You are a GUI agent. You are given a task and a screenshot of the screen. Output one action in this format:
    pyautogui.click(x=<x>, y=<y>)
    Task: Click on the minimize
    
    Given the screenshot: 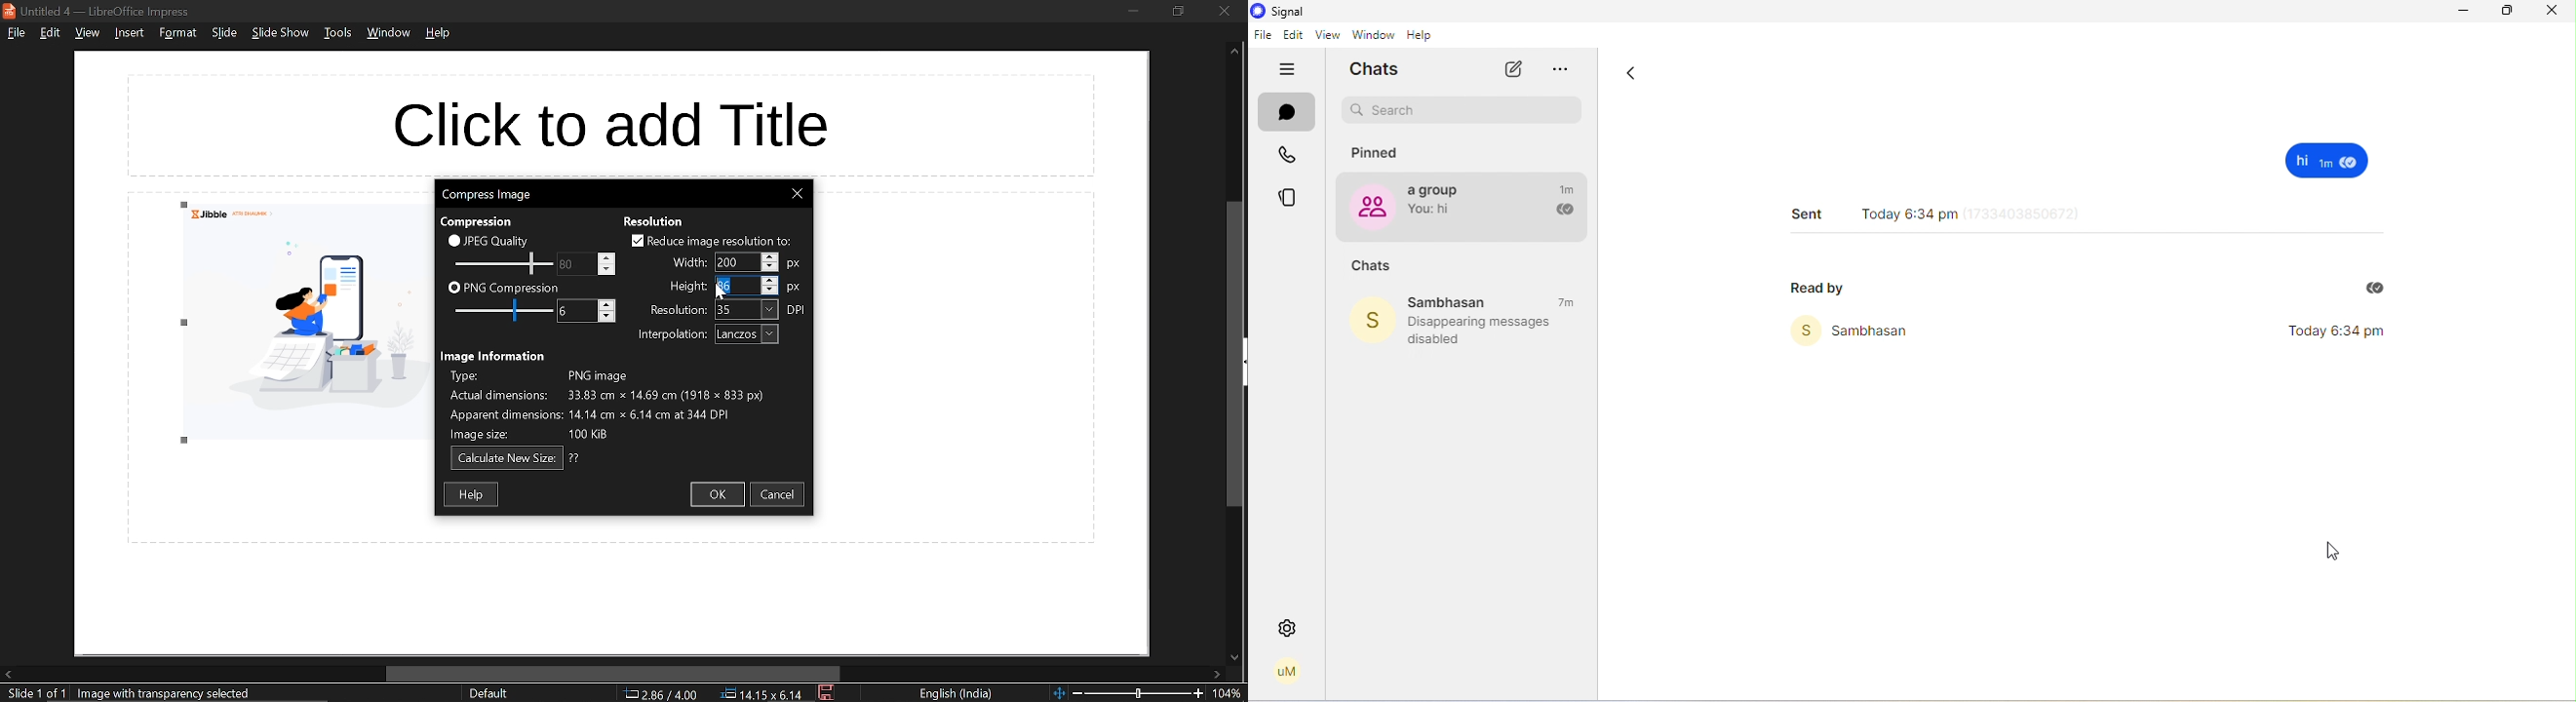 What is the action you would take?
    pyautogui.click(x=2460, y=12)
    